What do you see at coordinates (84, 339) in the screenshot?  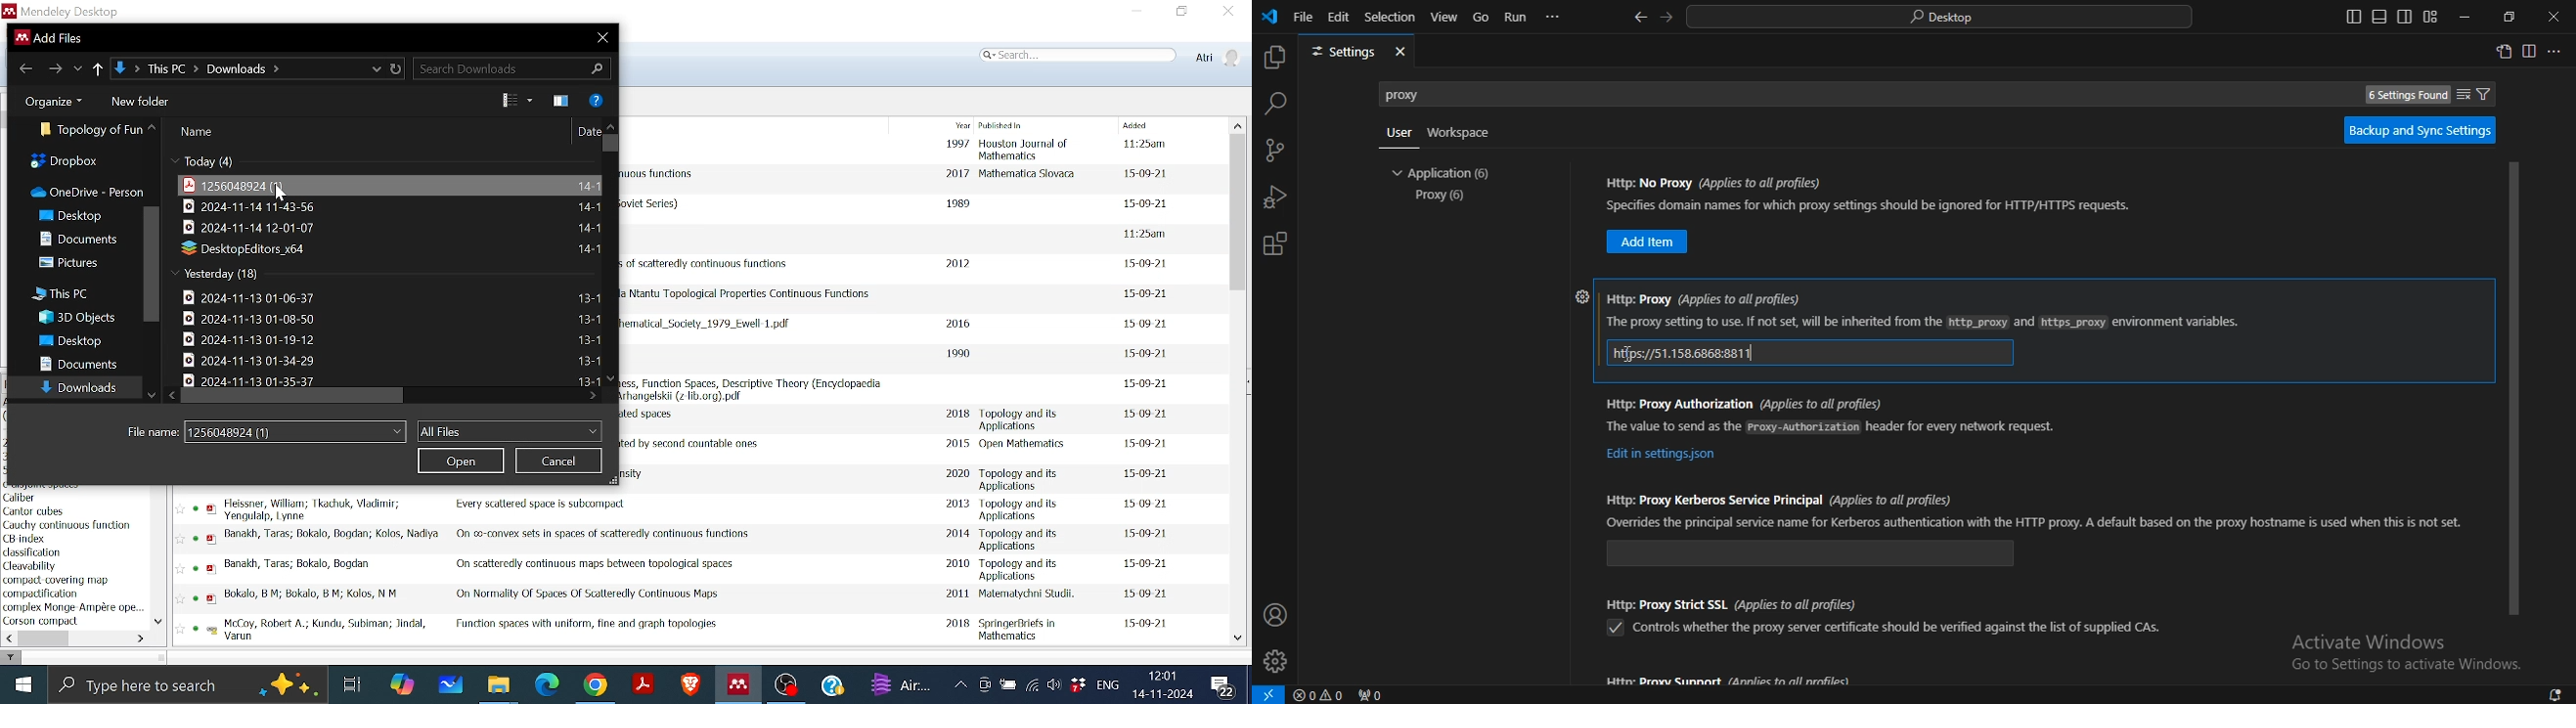 I see `Desktop` at bounding box center [84, 339].